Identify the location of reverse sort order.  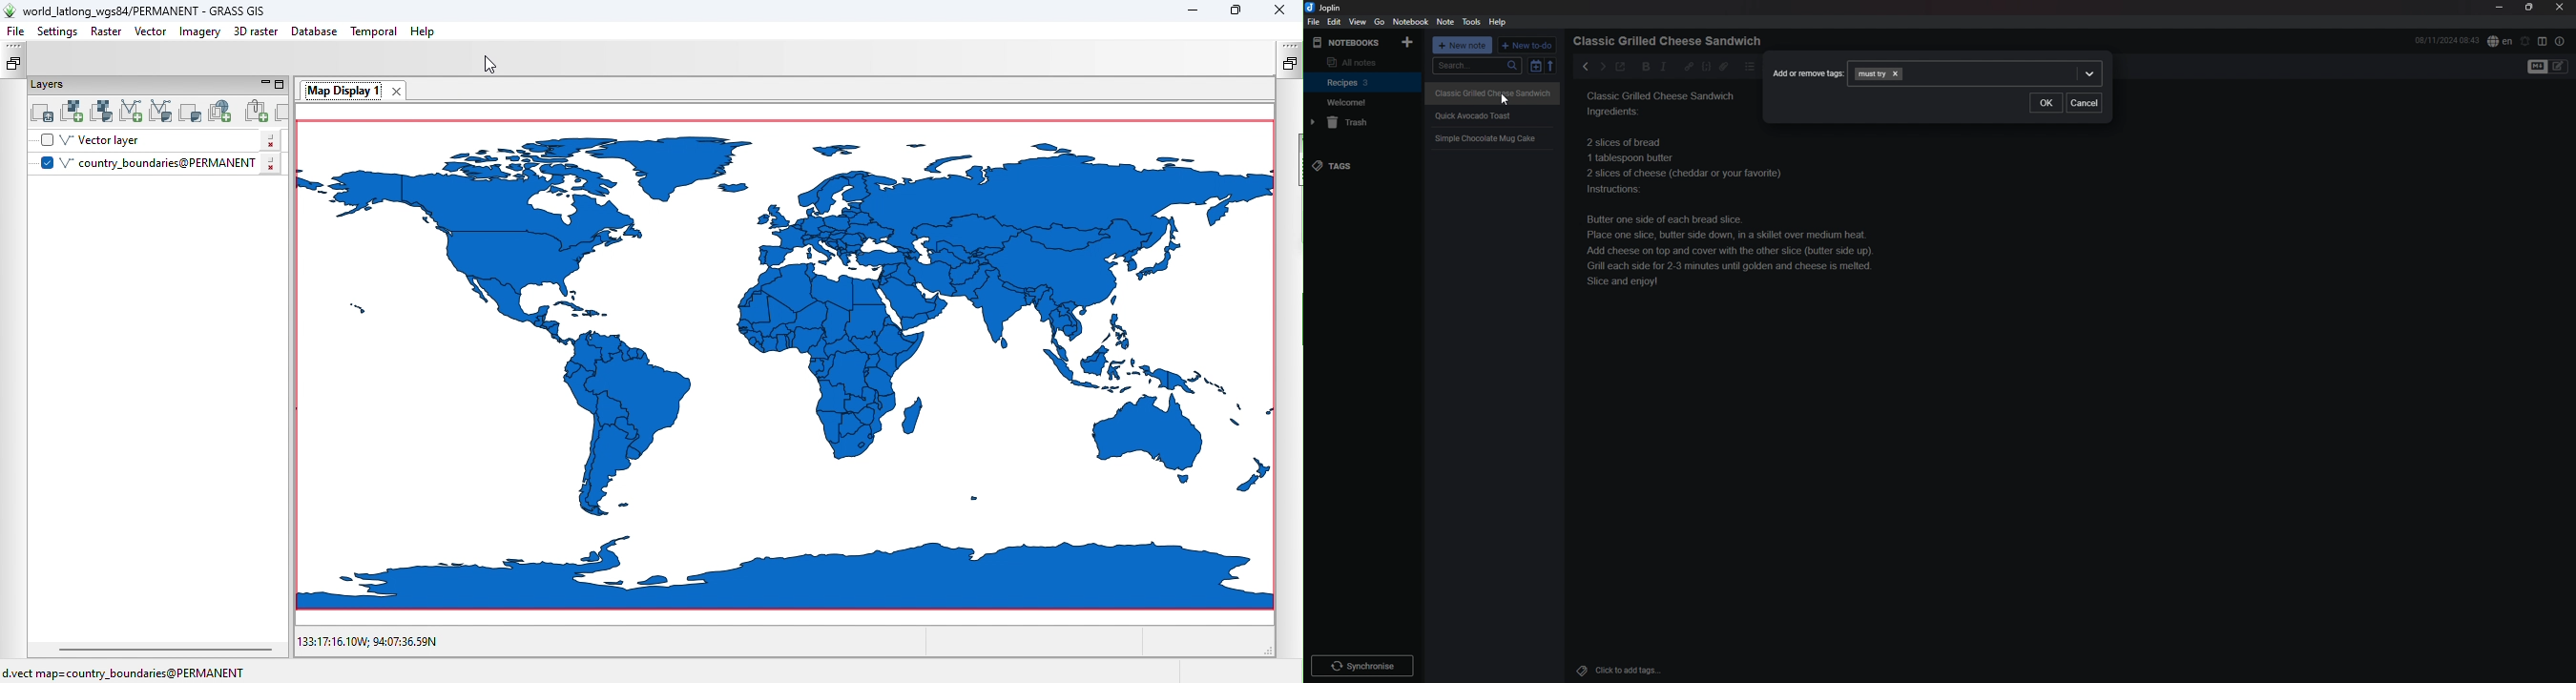
(1551, 66).